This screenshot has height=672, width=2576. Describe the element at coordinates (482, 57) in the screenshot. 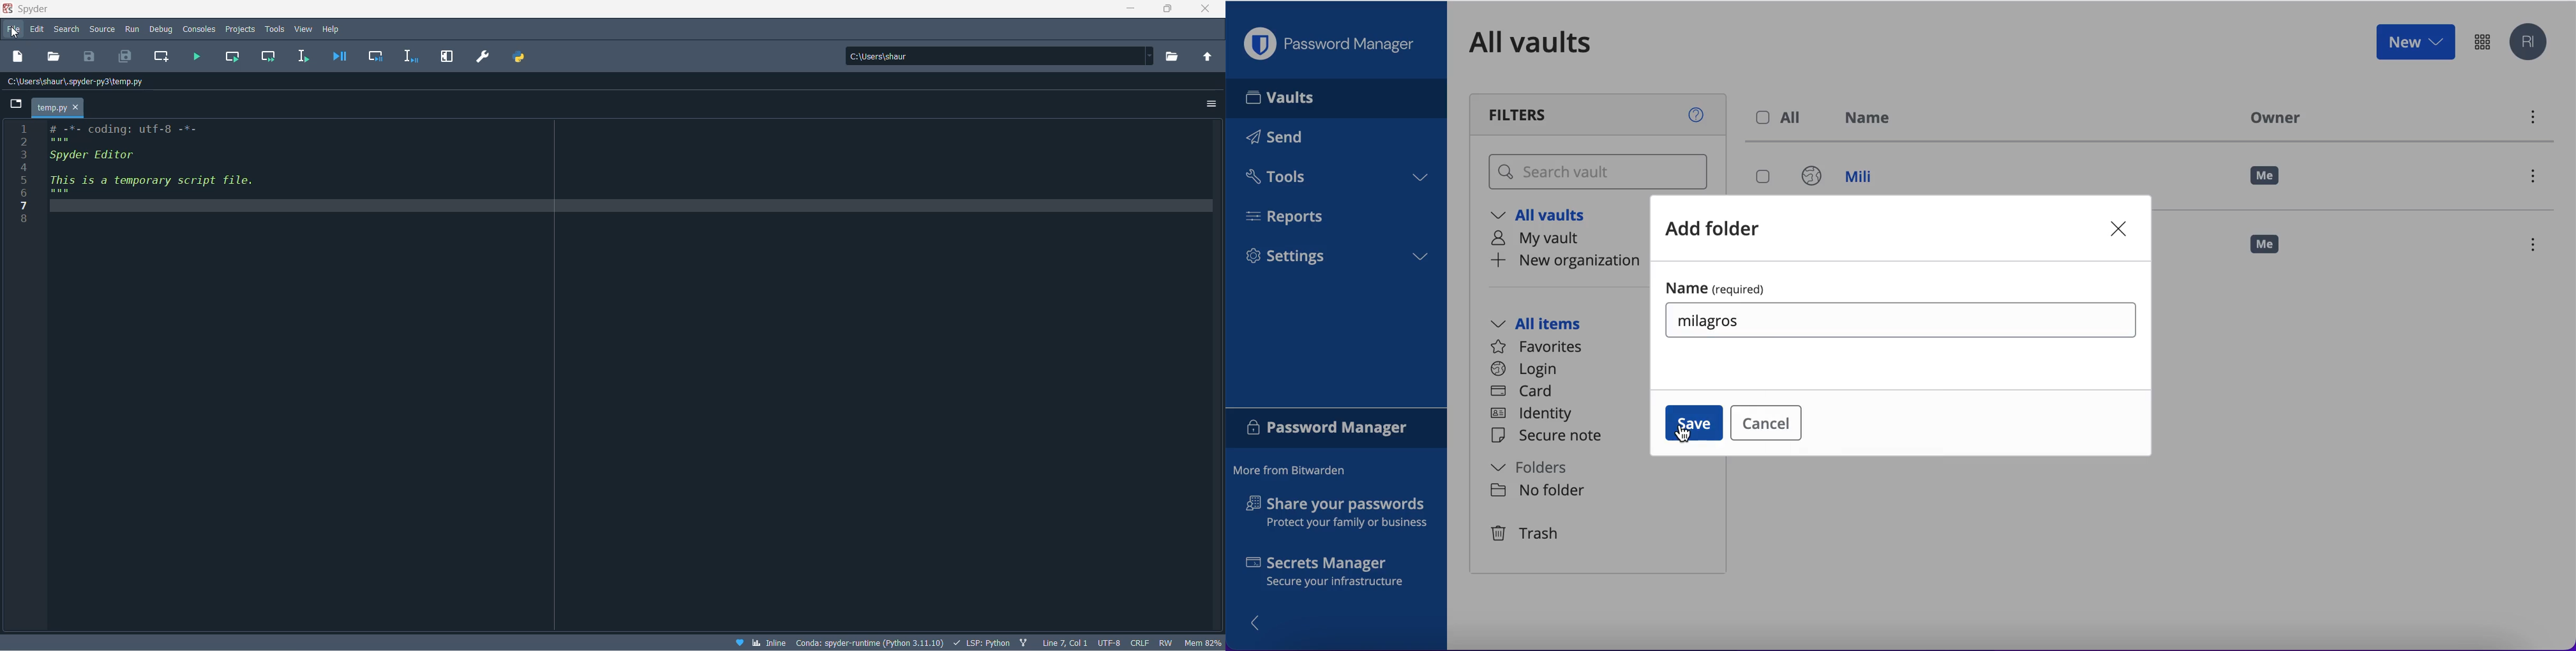

I see `preferences` at that location.